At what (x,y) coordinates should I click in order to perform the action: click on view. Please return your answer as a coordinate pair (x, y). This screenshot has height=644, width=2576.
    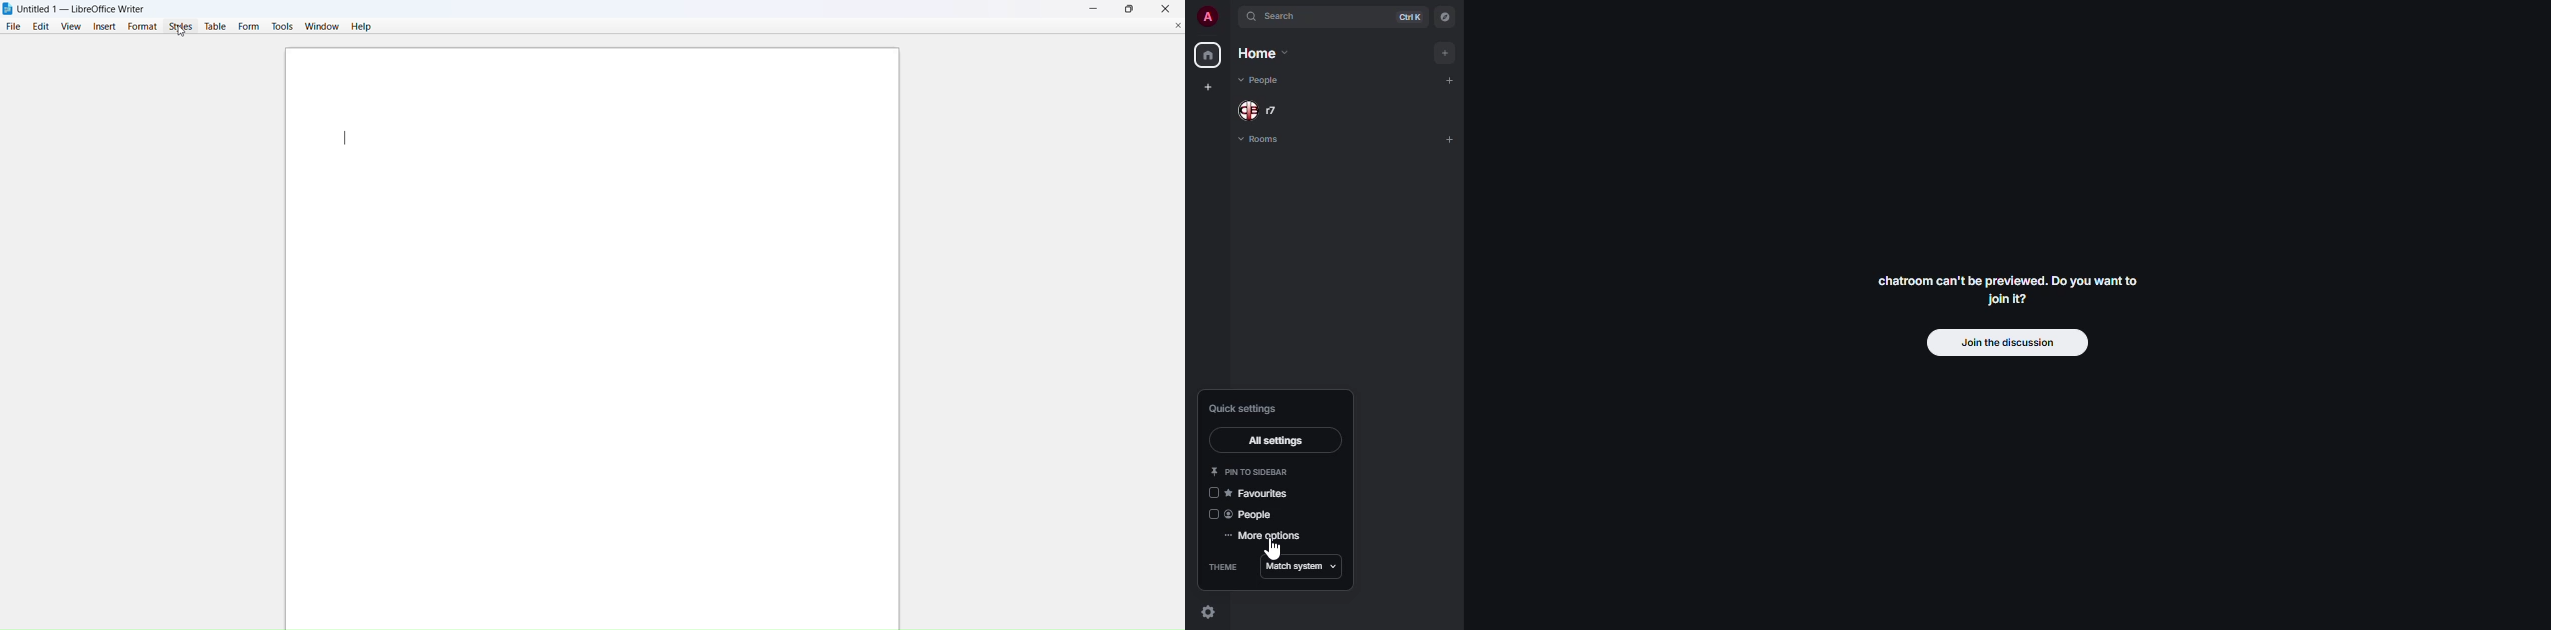
    Looking at the image, I should click on (73, 26).